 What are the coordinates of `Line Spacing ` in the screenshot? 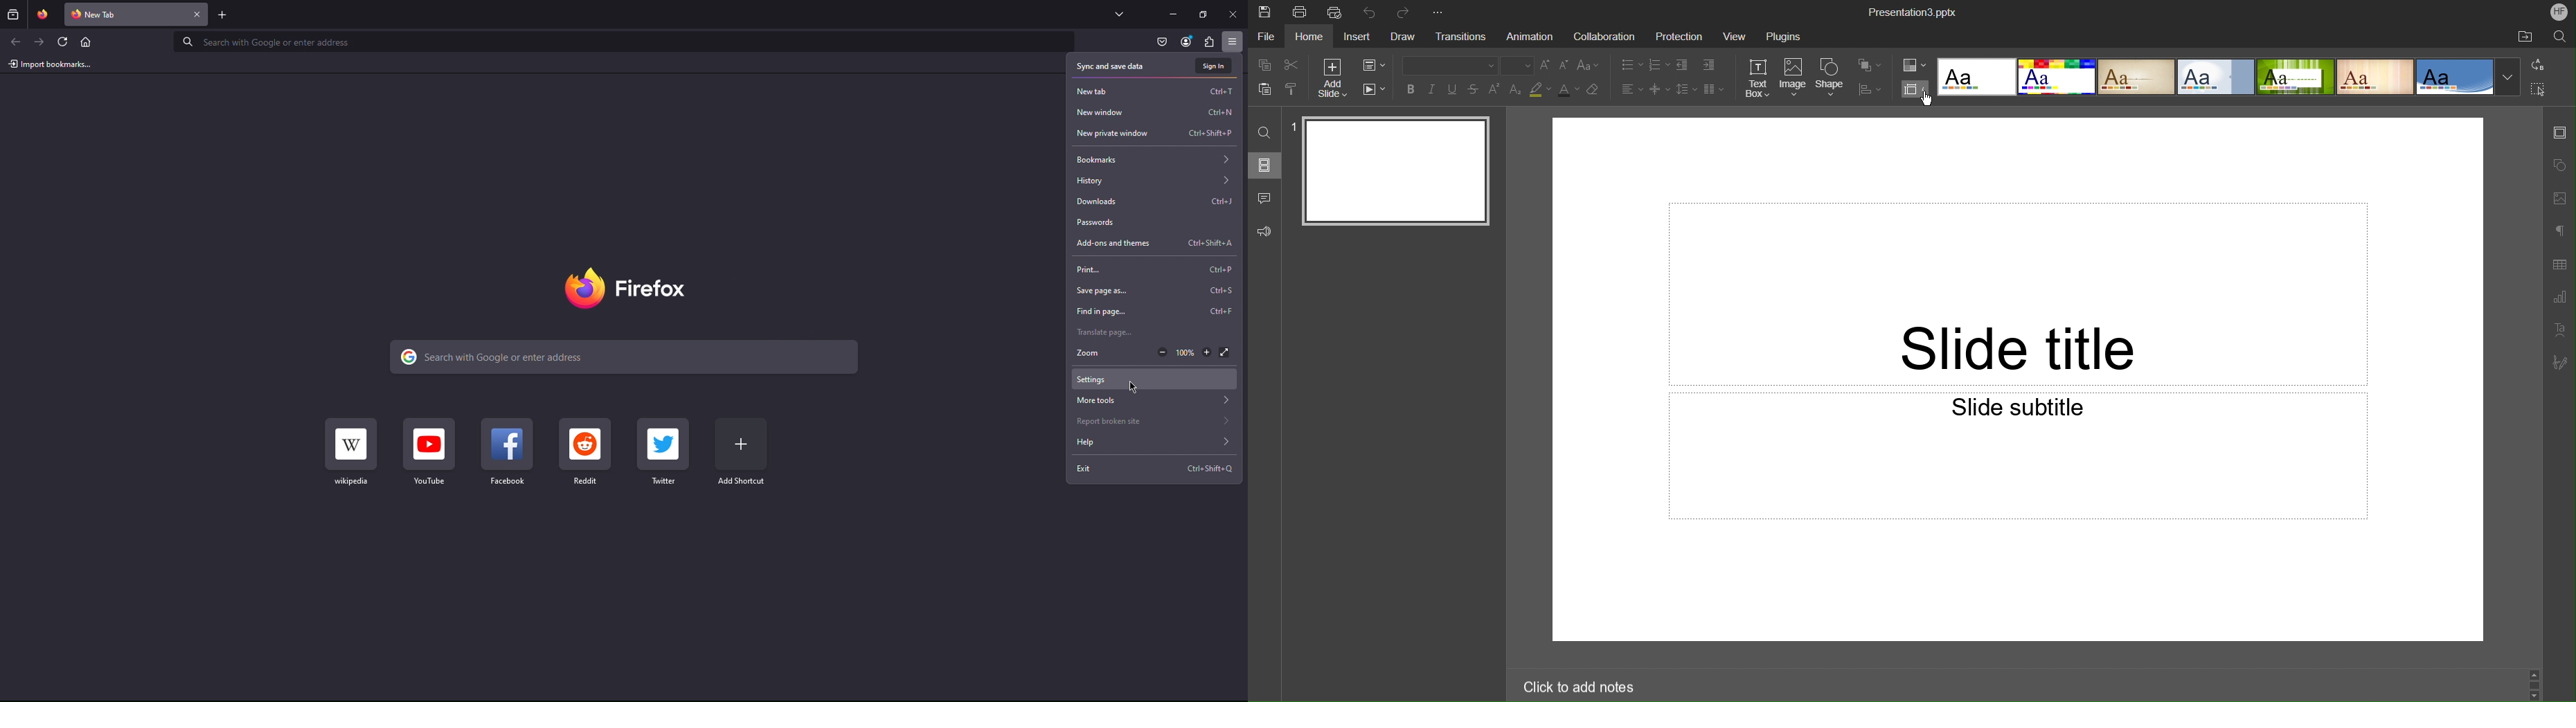 It's located at (1685, 90).